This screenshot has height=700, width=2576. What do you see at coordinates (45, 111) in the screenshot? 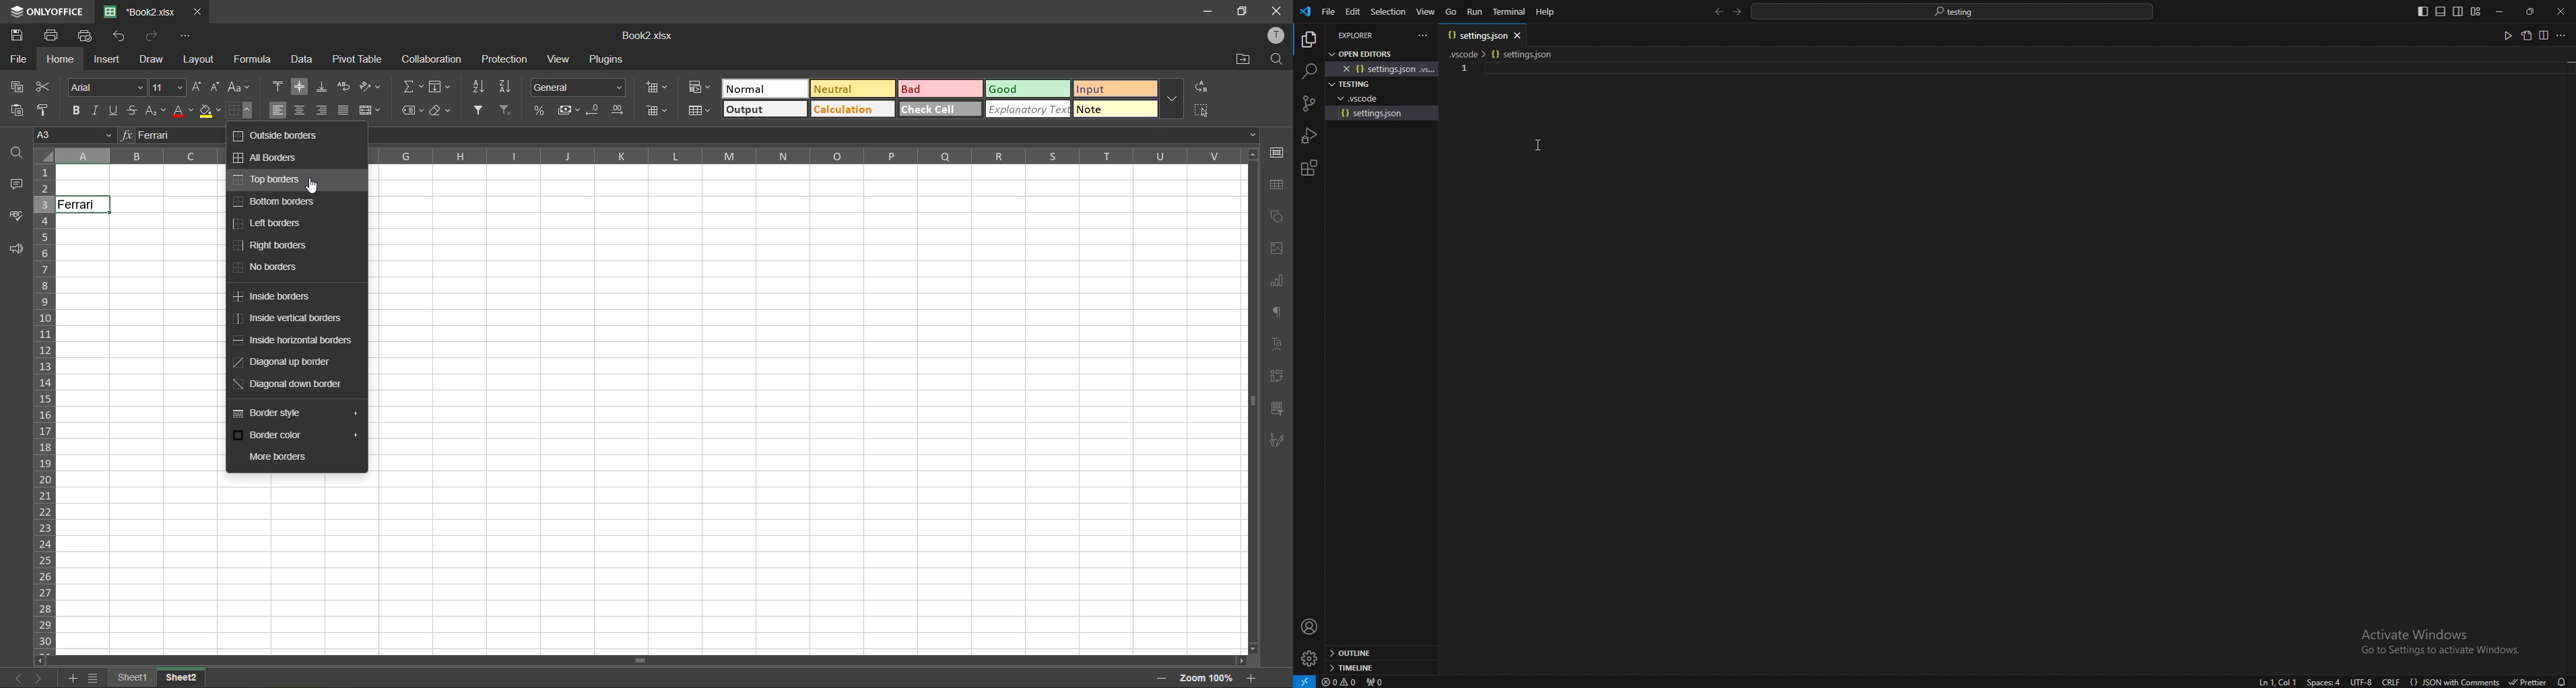
I see `copy style` at bounding box center [45, 111].